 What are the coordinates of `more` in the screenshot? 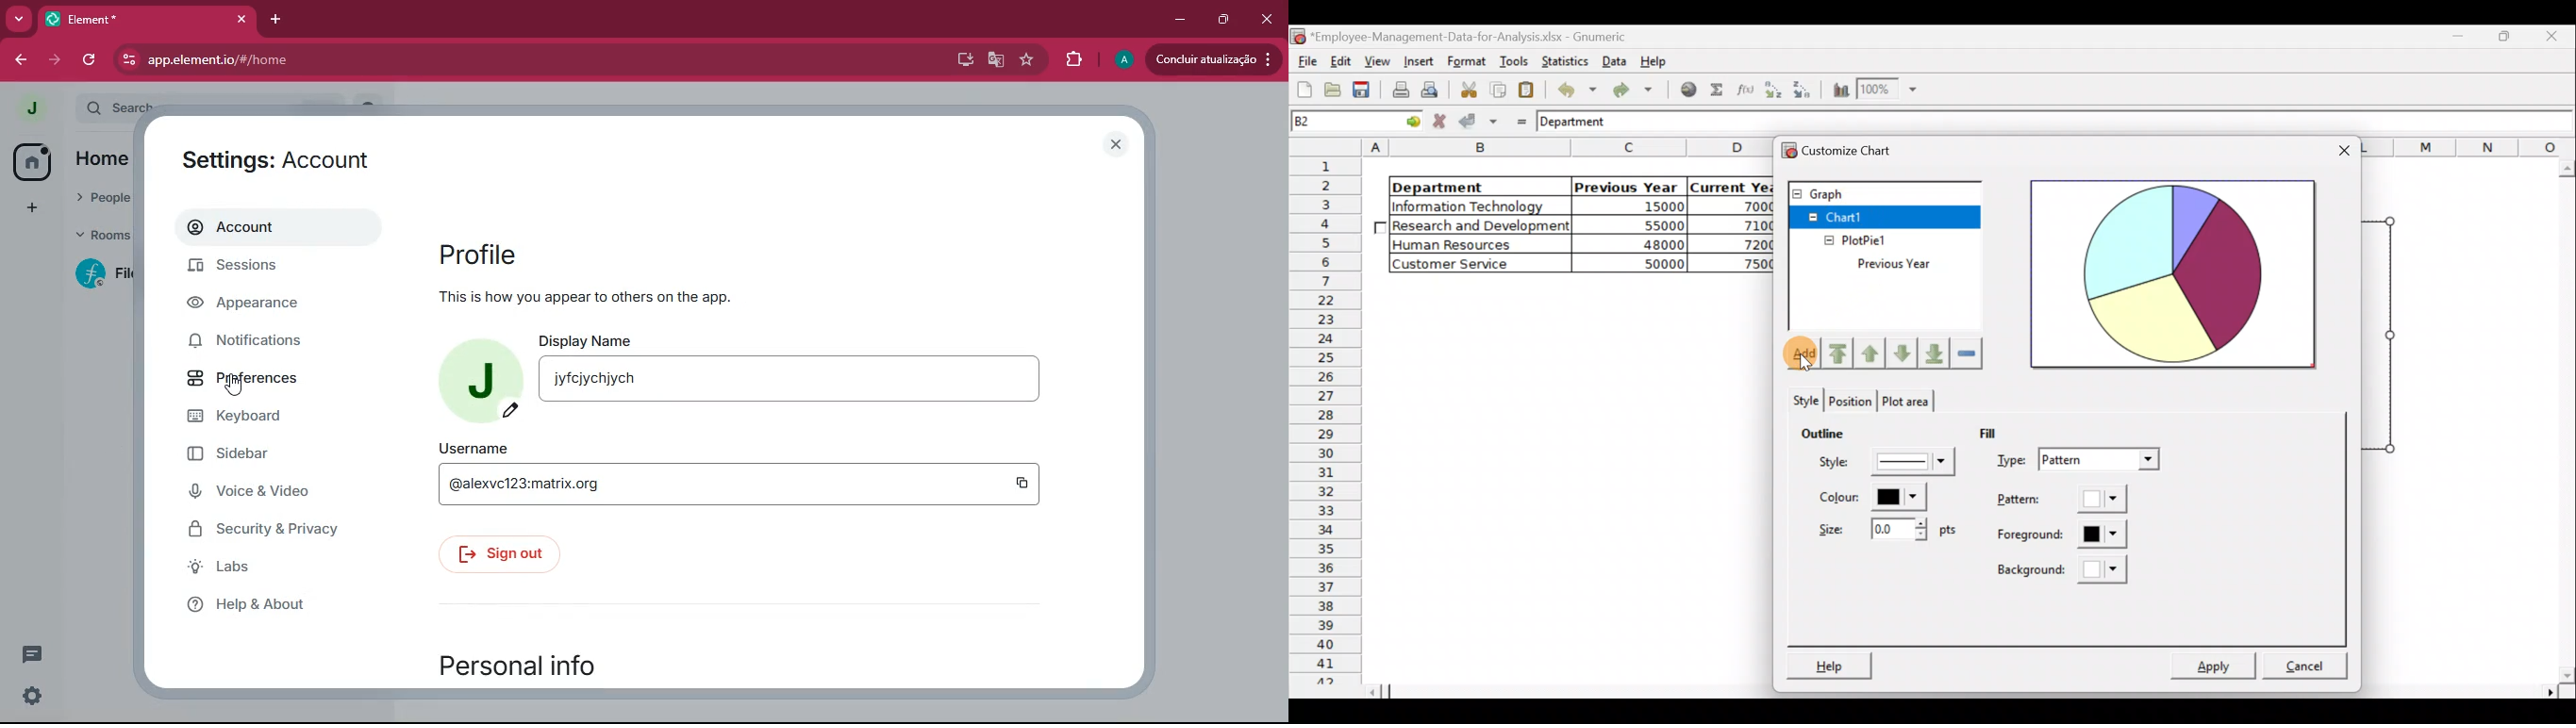 It's located at (20, 20).